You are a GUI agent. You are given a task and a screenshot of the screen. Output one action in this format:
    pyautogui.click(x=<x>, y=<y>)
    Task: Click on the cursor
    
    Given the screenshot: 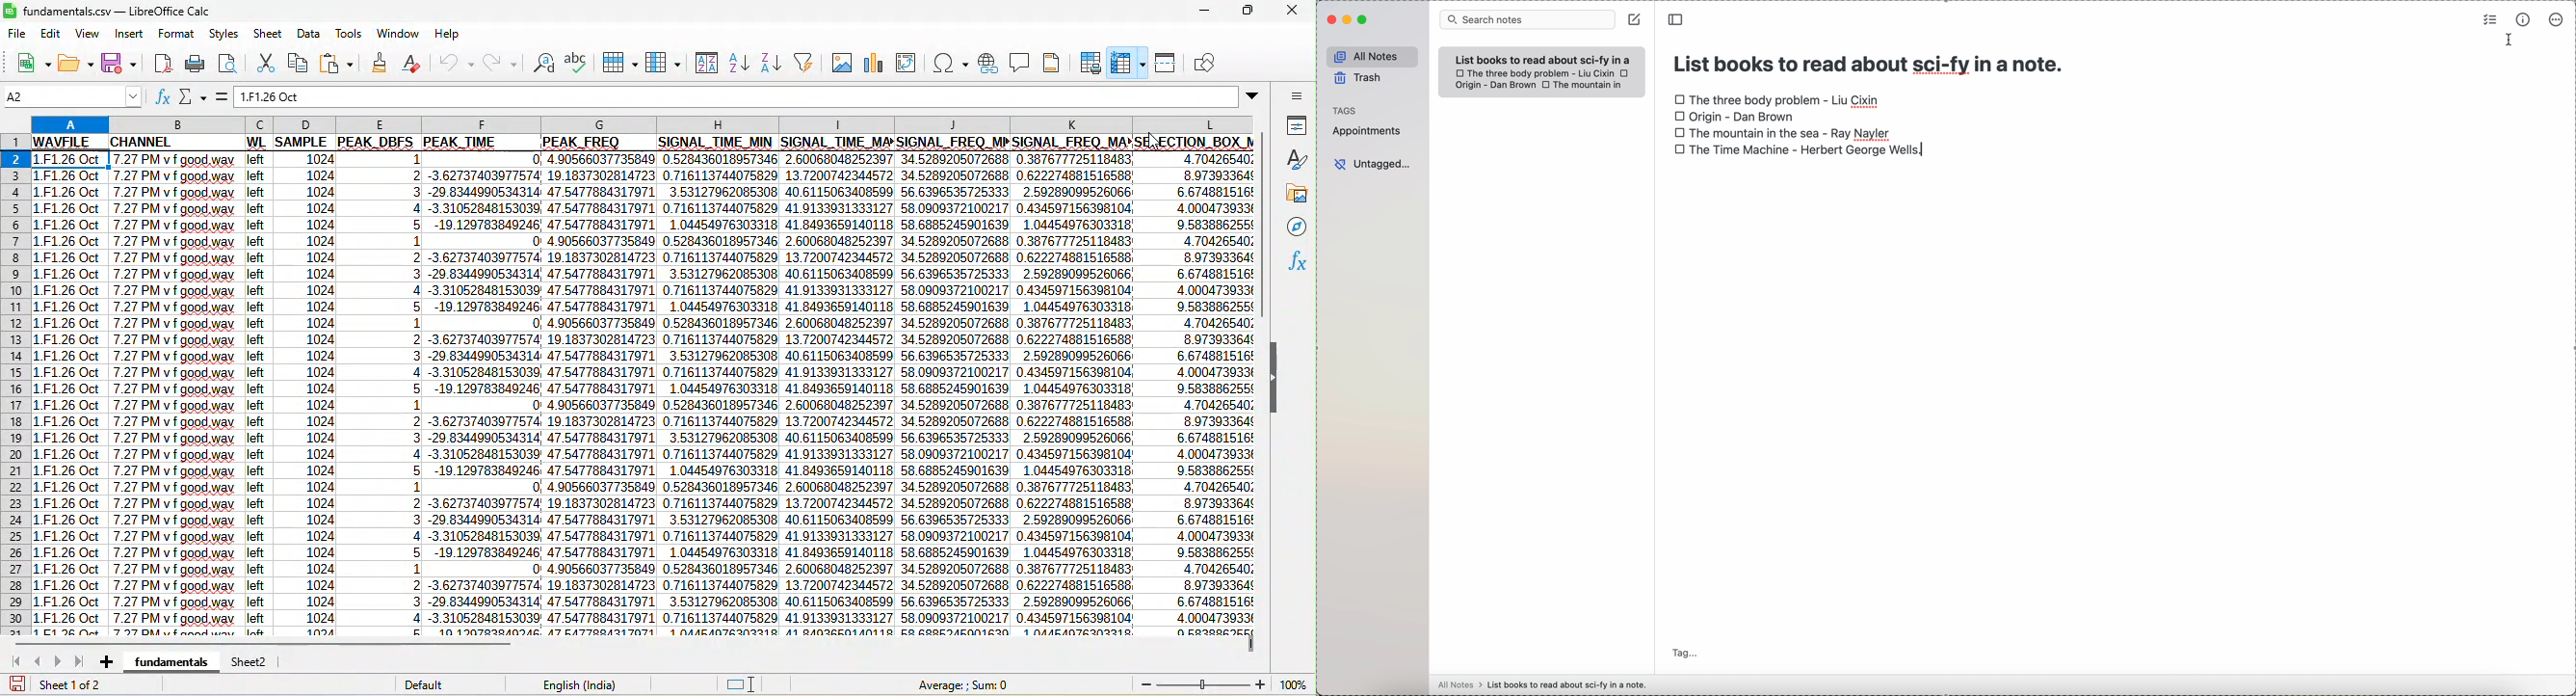 What is the action you would take?
    pyautogui.click(x=2510, y=42)
    